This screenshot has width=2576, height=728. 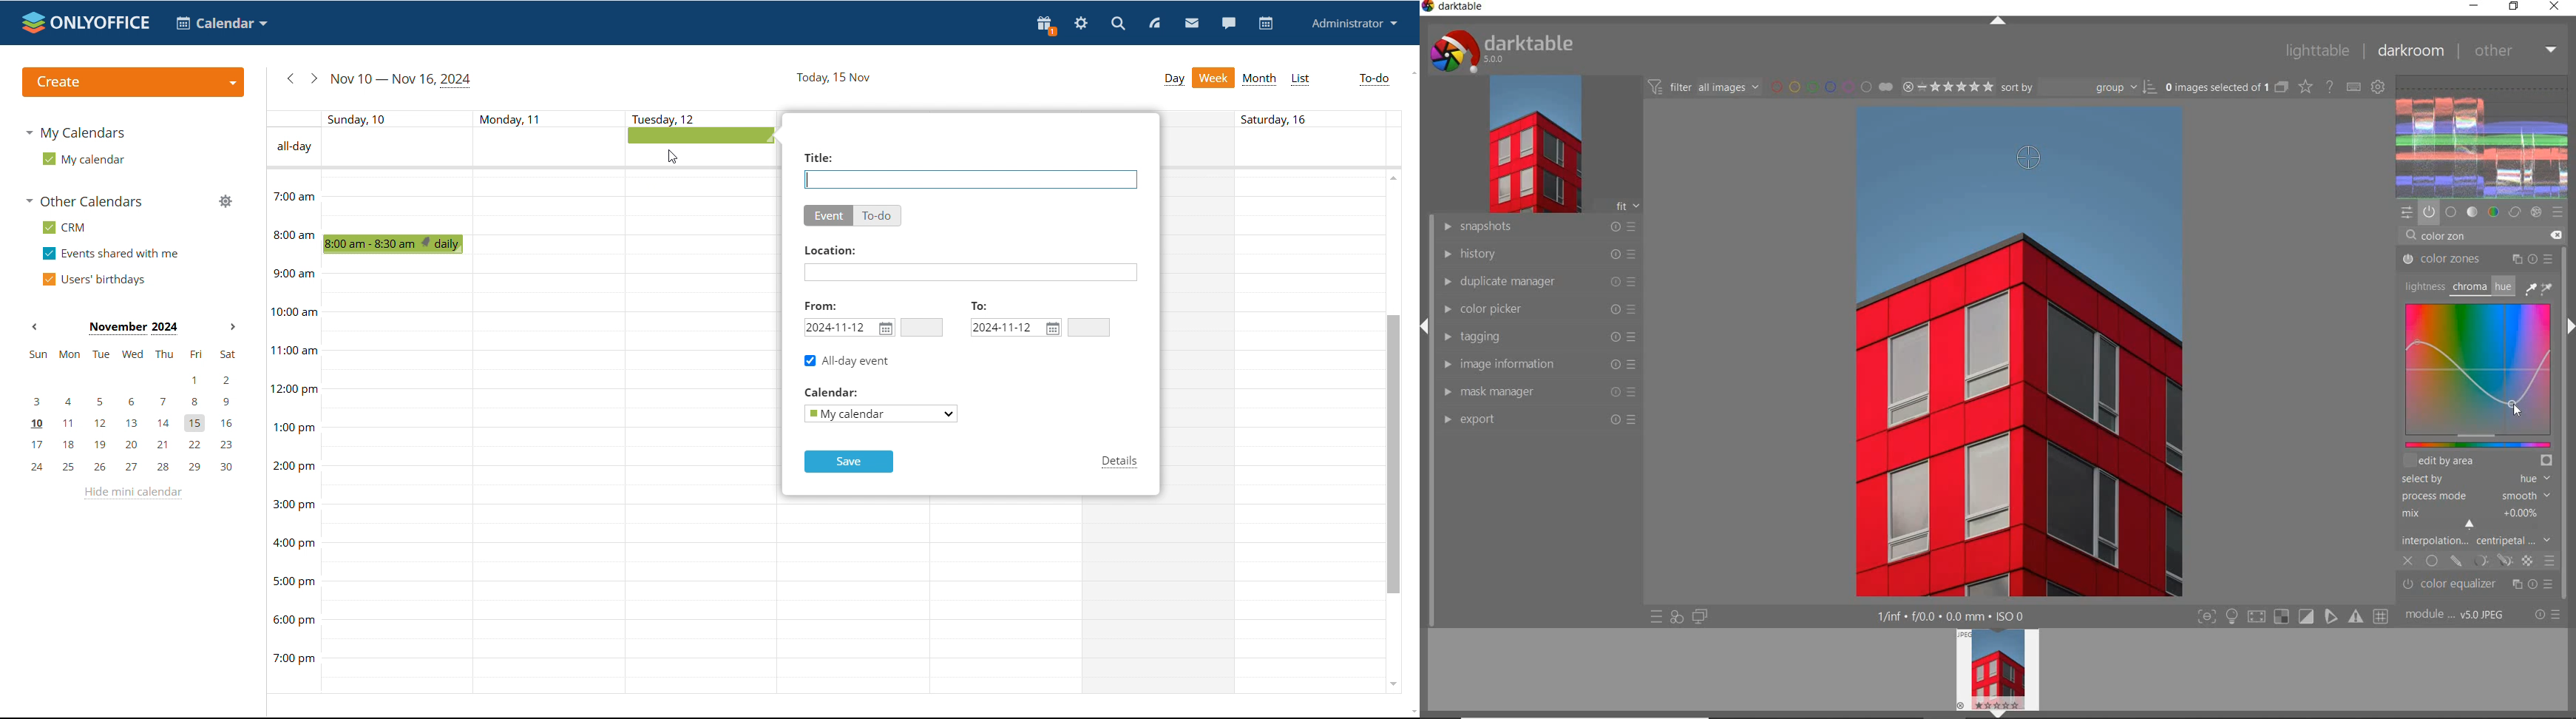 What do you see at coordinates (2476, 540) in the screenshot?
I see `INTERPOLATION` at bounding box center [2476, 540].